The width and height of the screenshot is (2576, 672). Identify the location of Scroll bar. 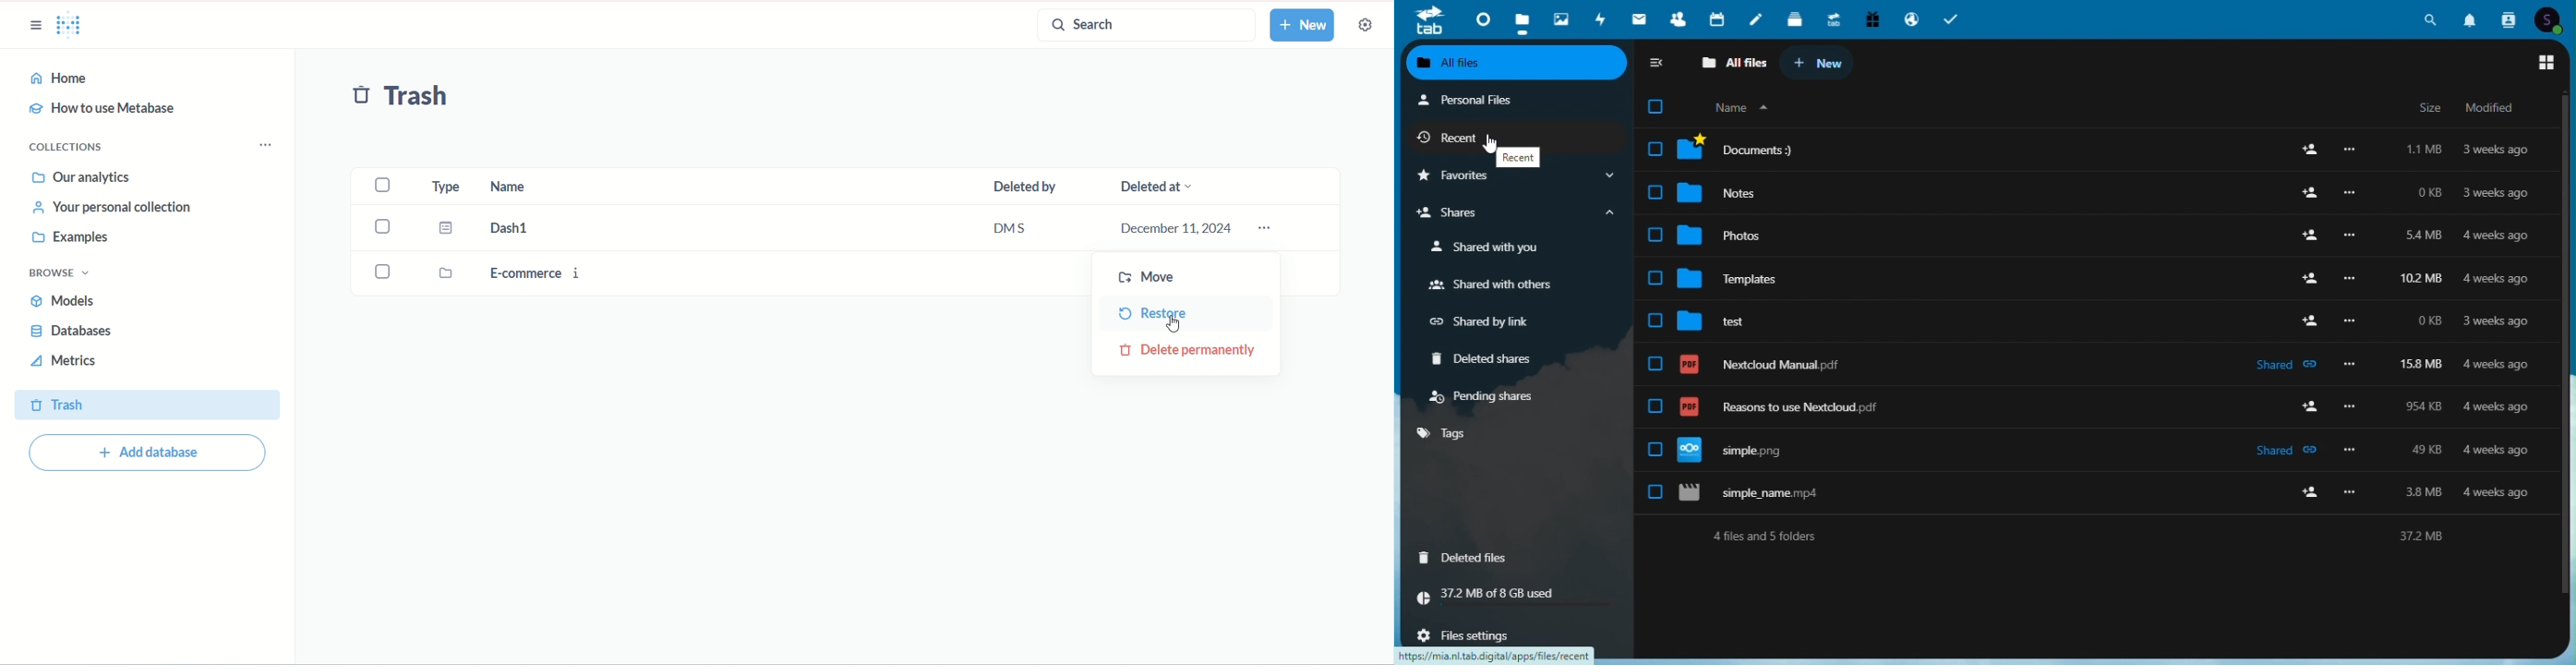
(2569, 345).